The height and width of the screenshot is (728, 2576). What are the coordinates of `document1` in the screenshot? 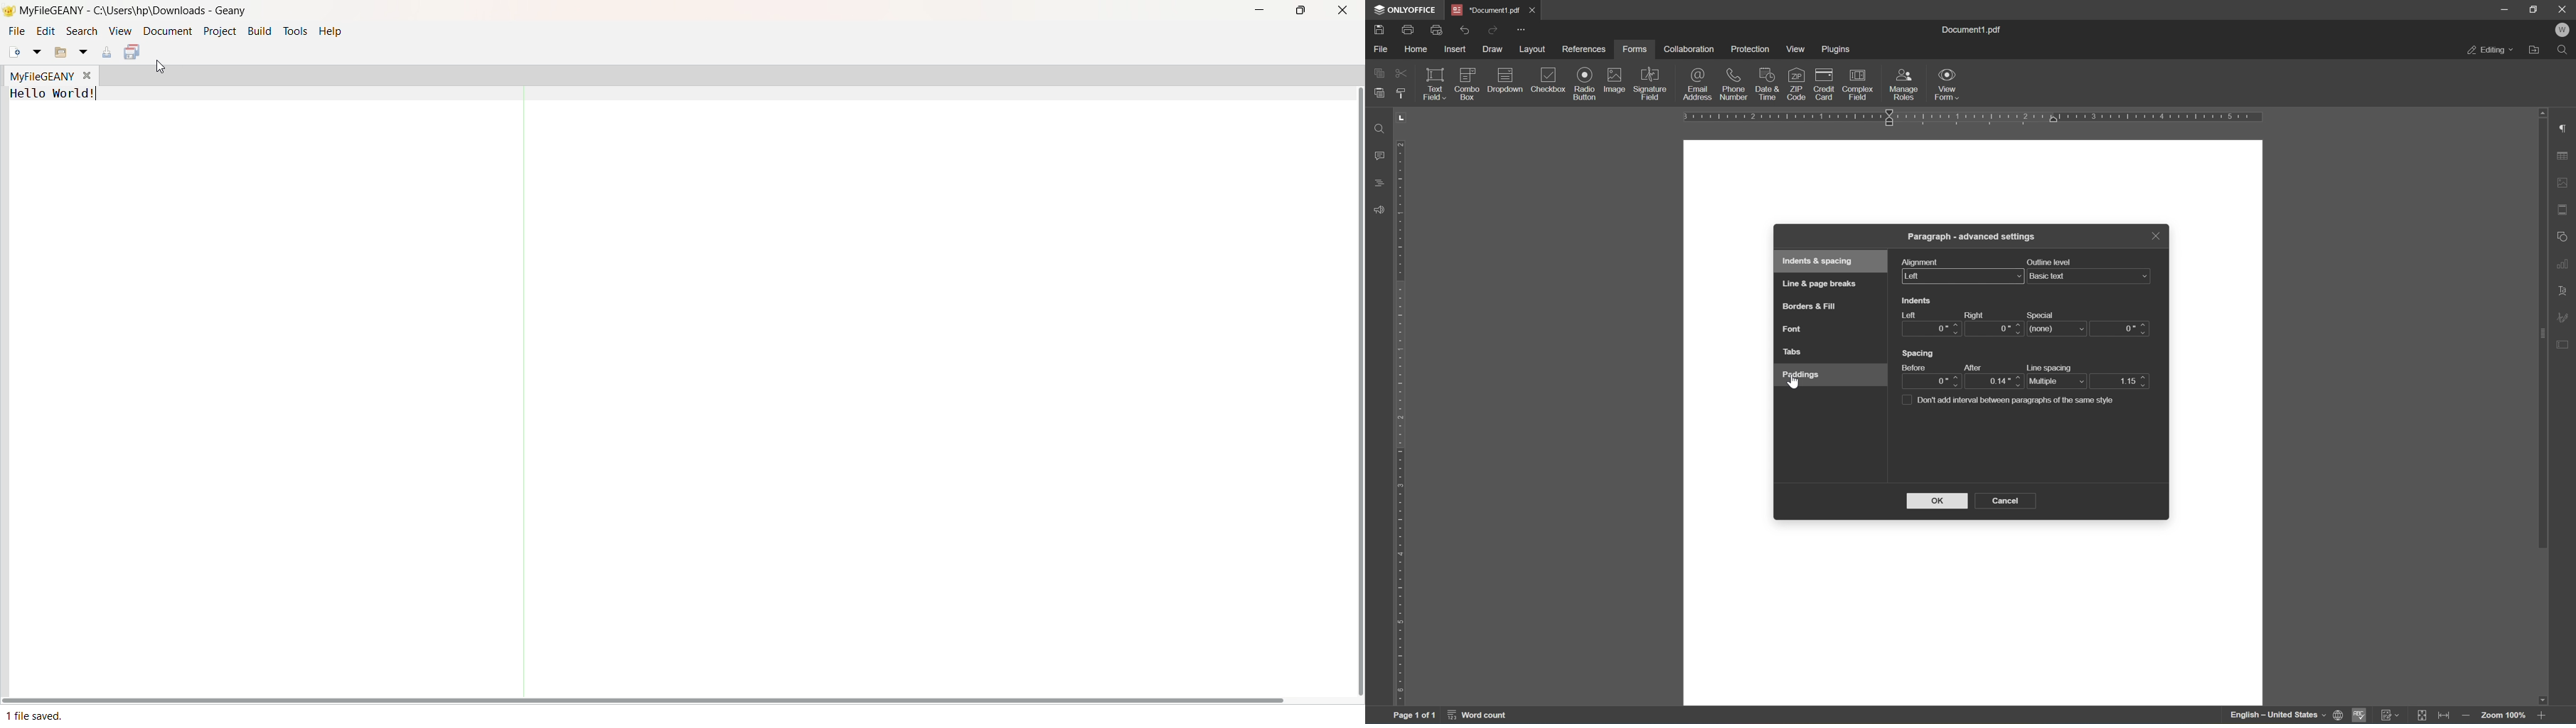 It's located at (1487, 10).